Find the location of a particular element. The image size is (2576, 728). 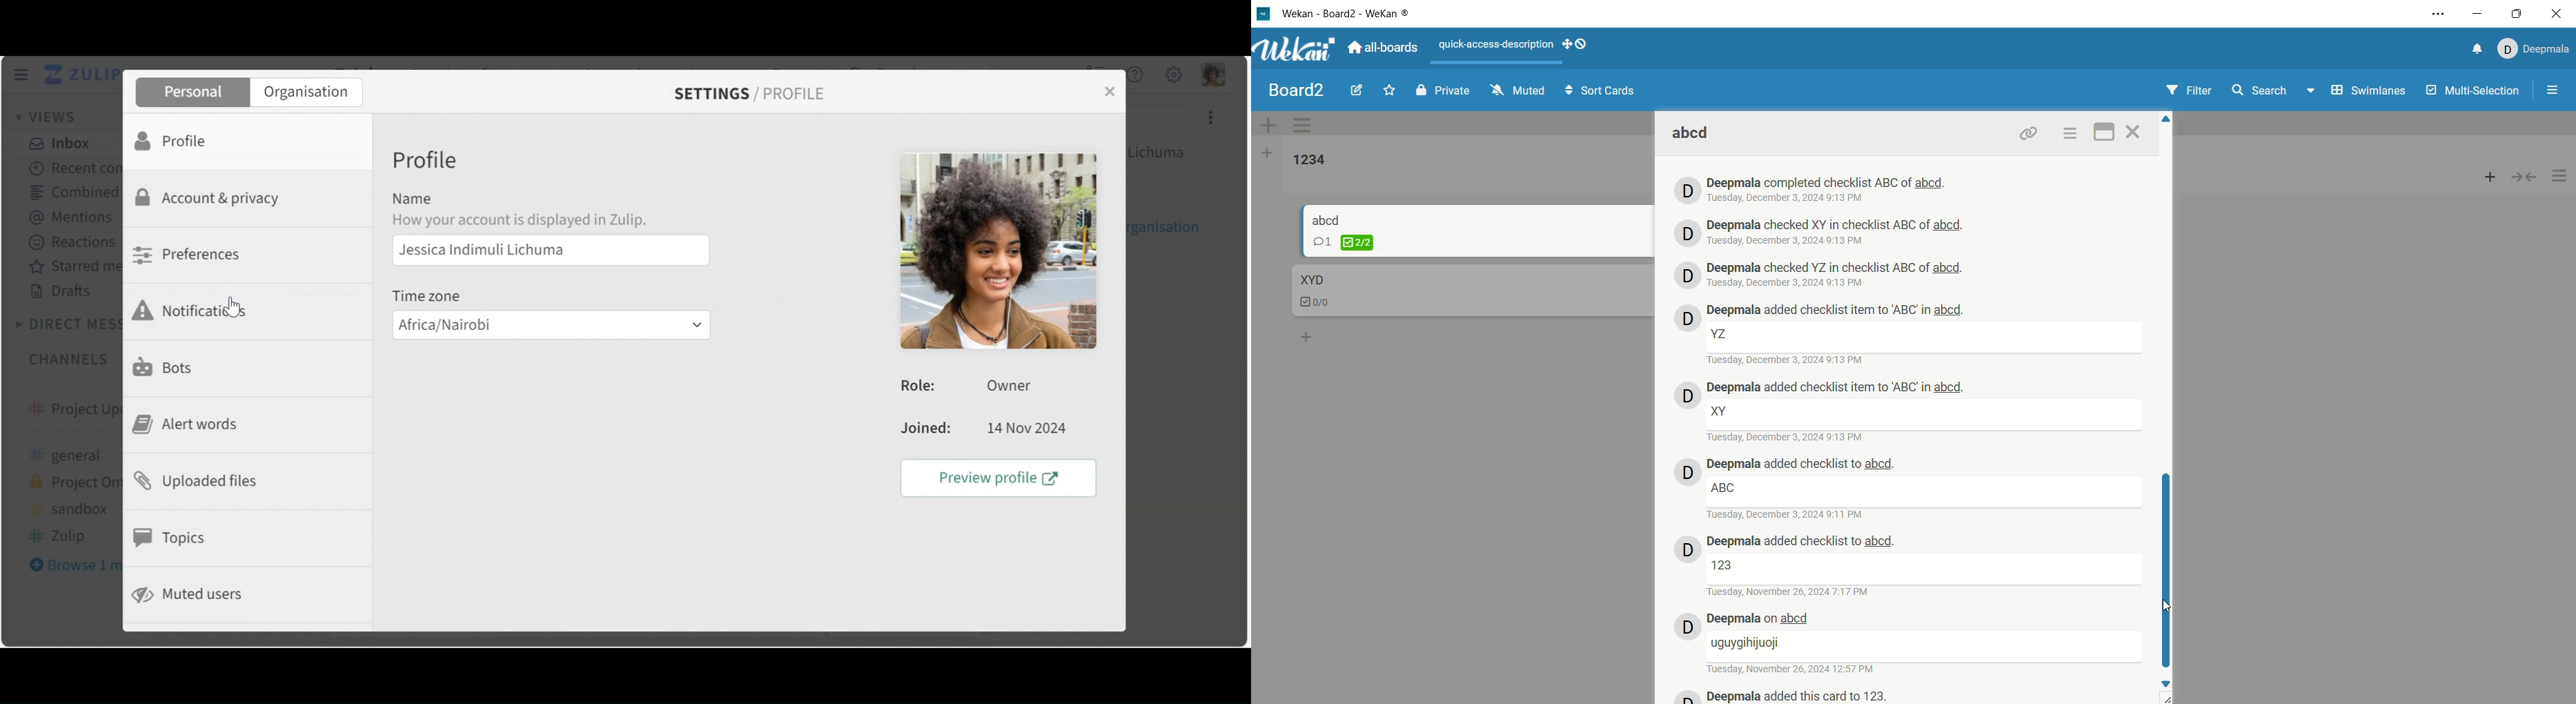

Profile is located at coordinates (428, 162).